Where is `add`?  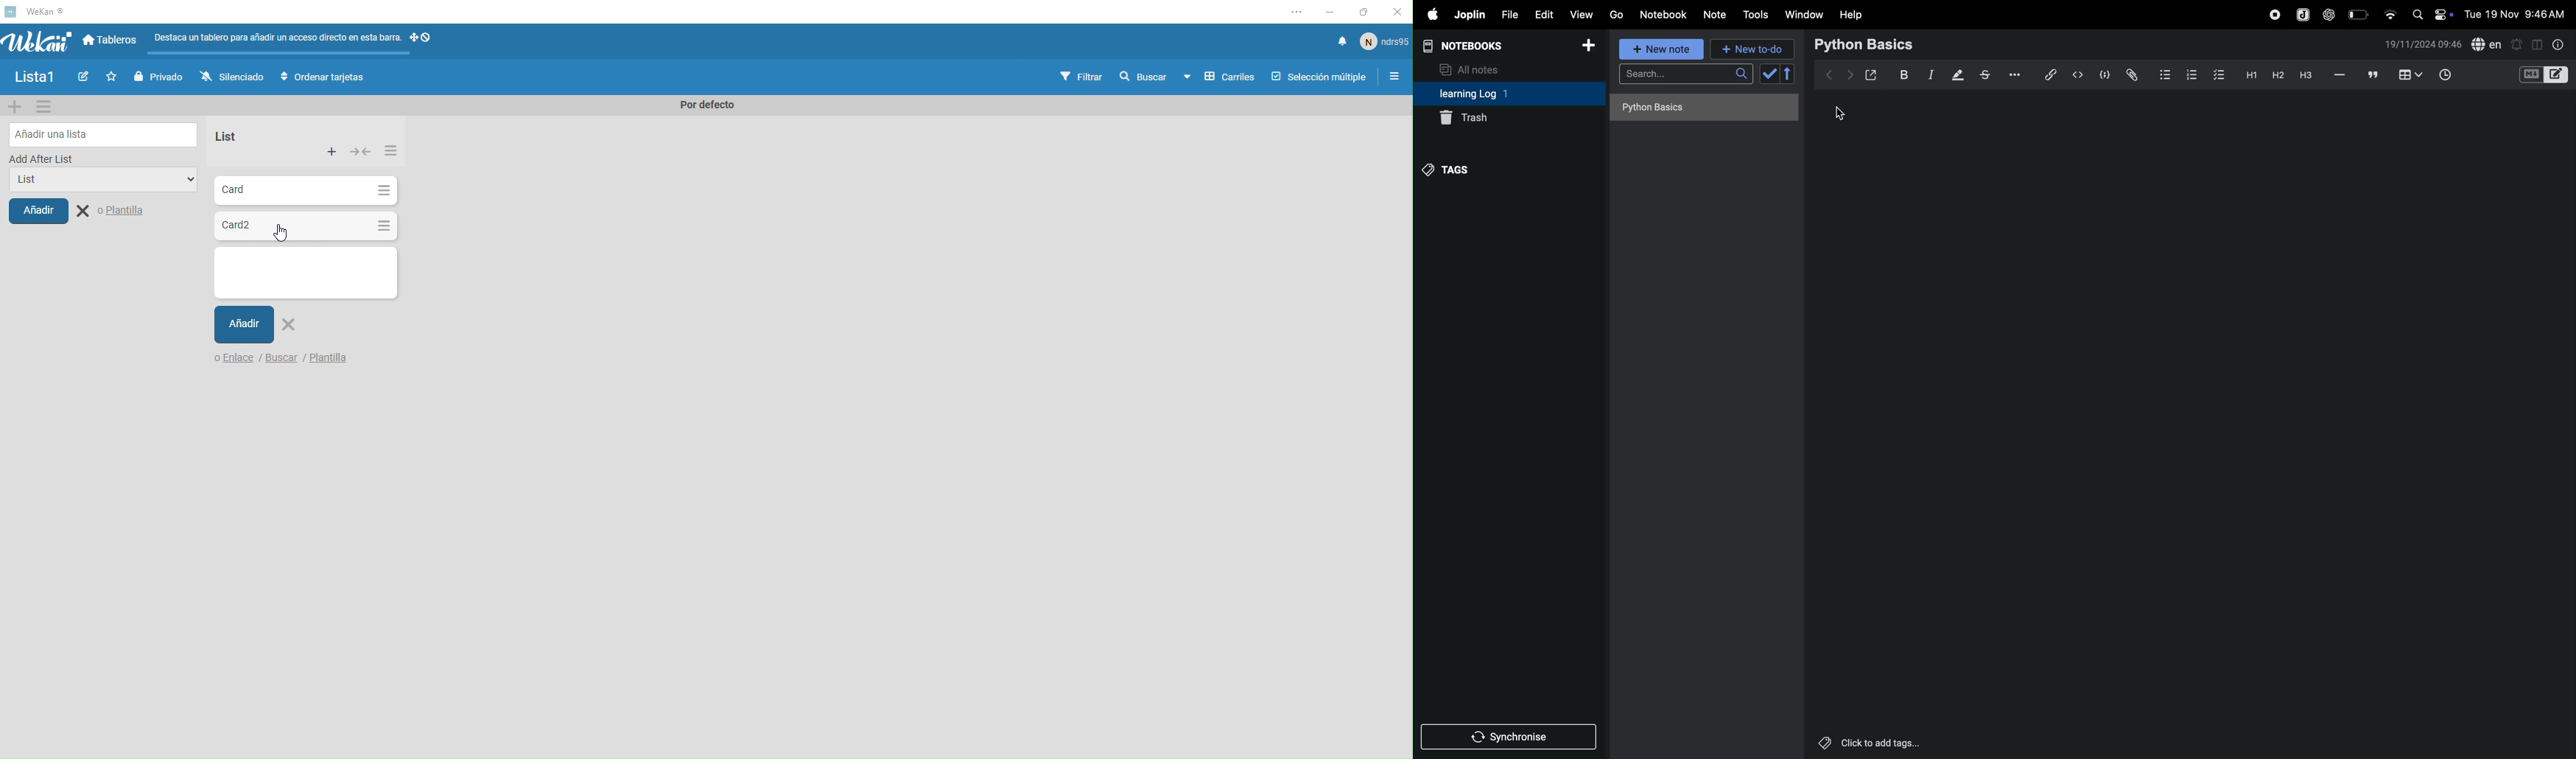
add is located at coordinates (1589, 48).